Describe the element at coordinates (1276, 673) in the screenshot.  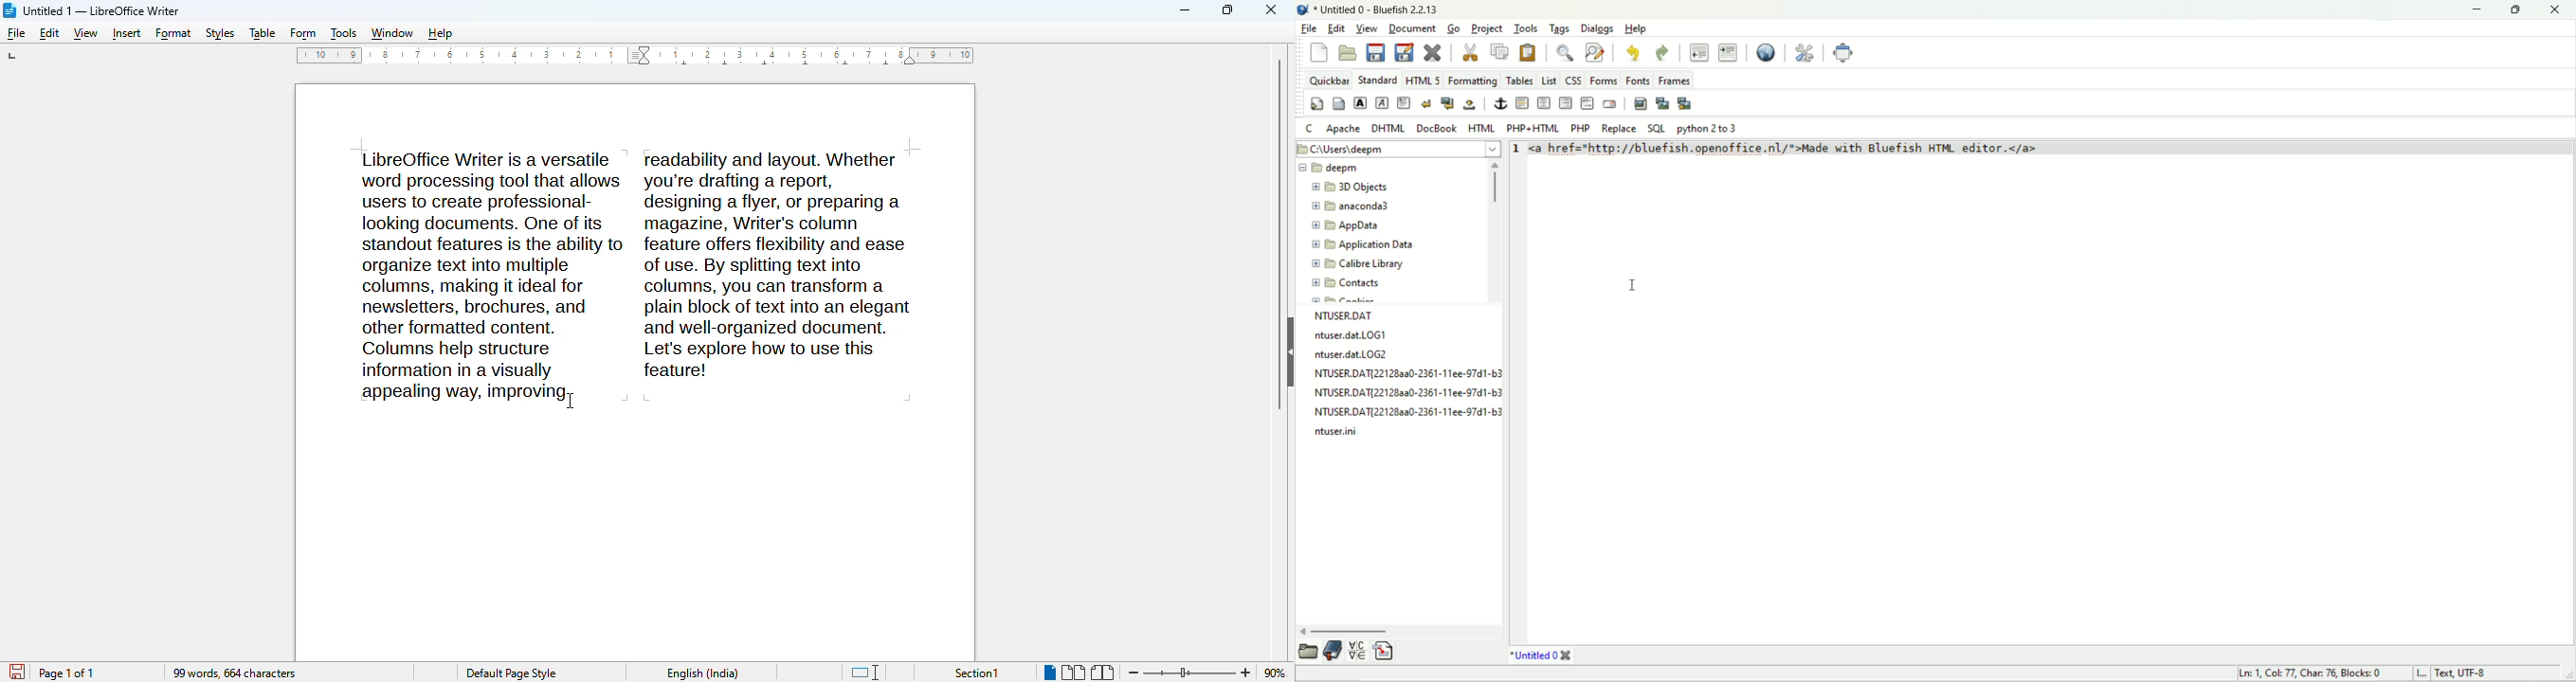
I see `zoom factor` at that location.